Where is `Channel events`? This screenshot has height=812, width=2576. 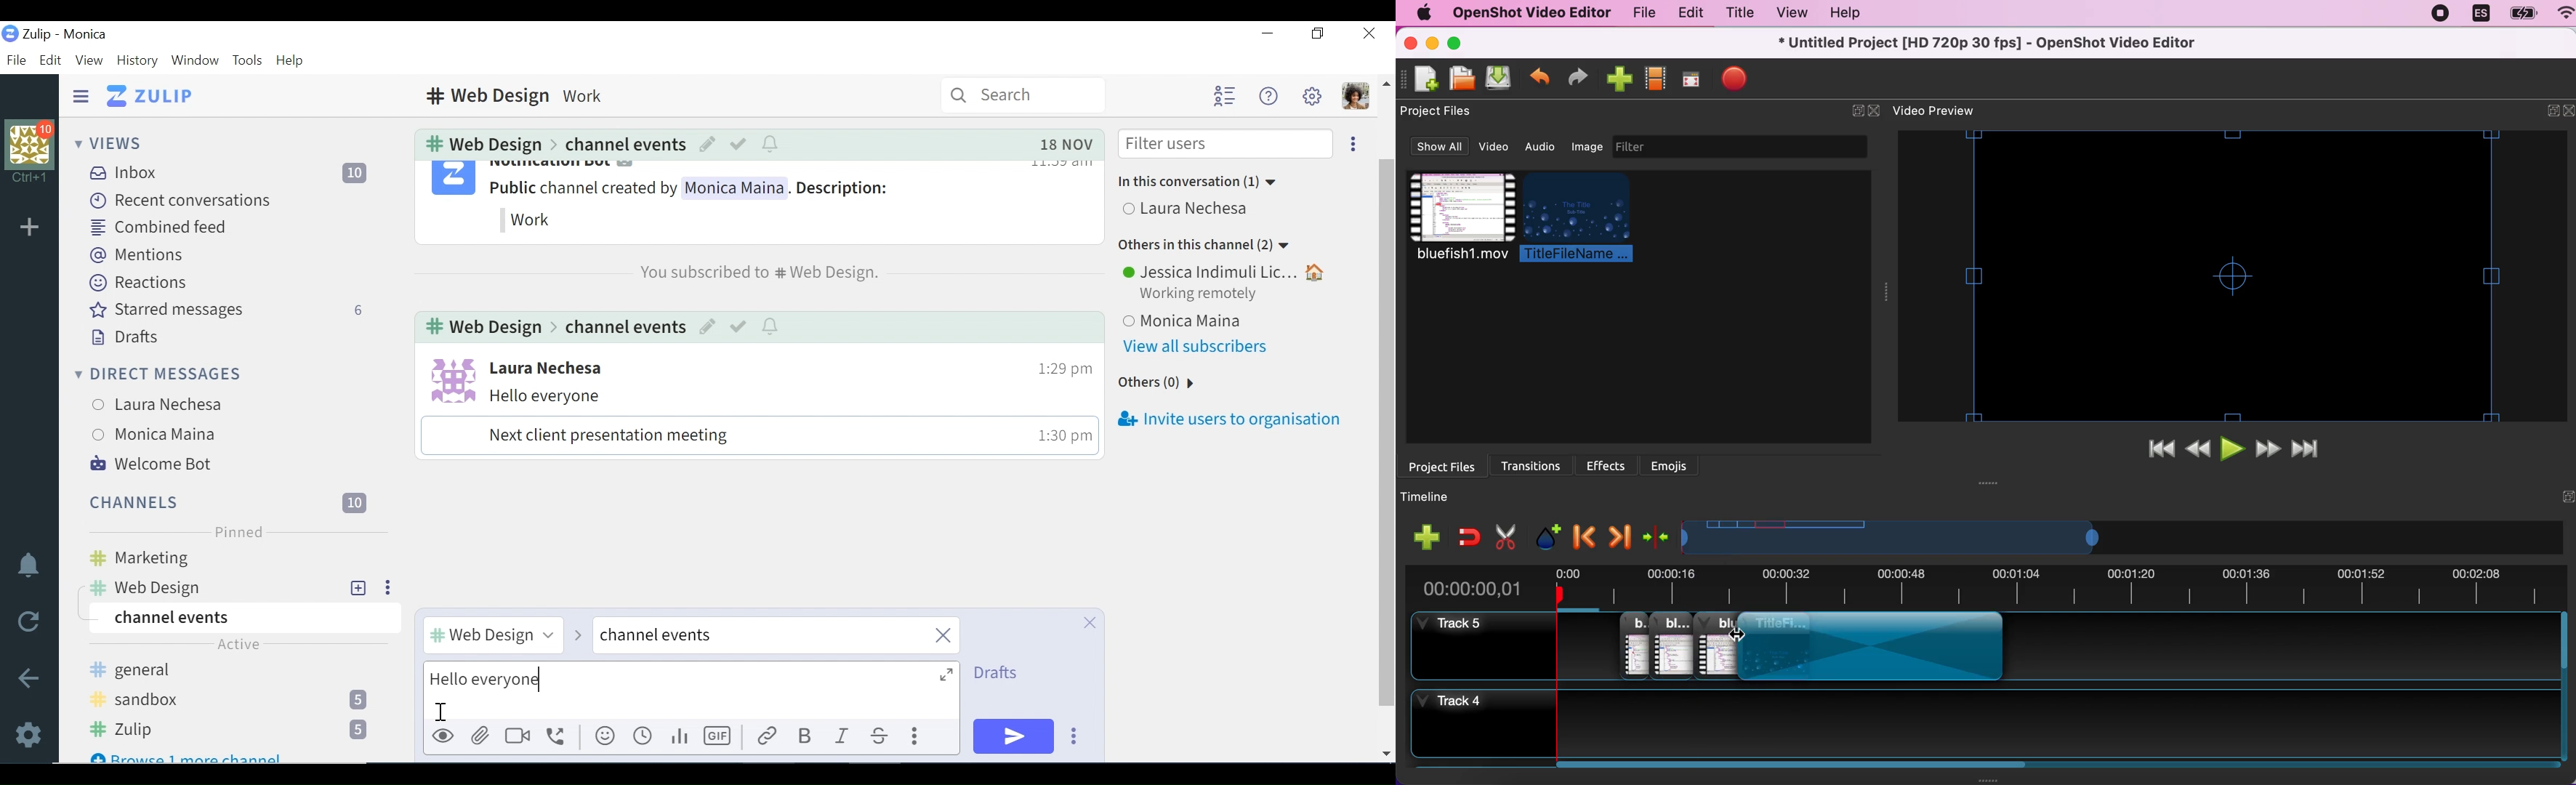
Channel events is located at coordinates (622, 327).